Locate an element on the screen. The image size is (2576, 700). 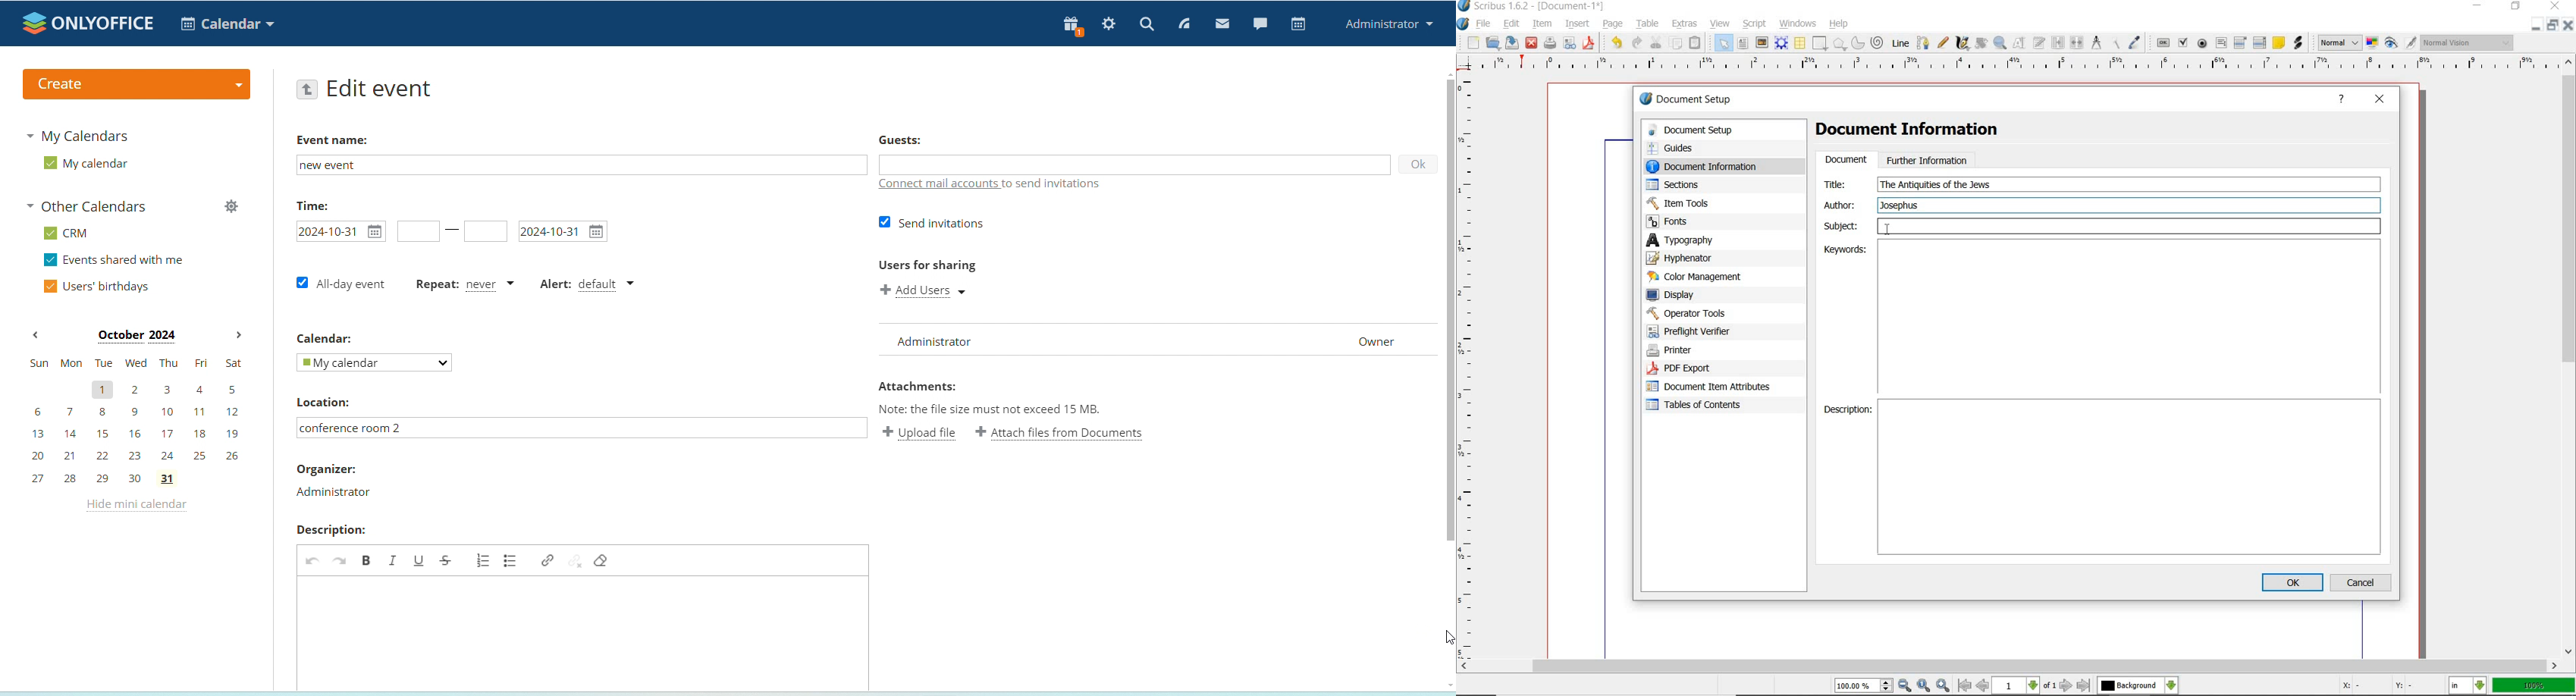
view is located at coordinates (1719, 23).